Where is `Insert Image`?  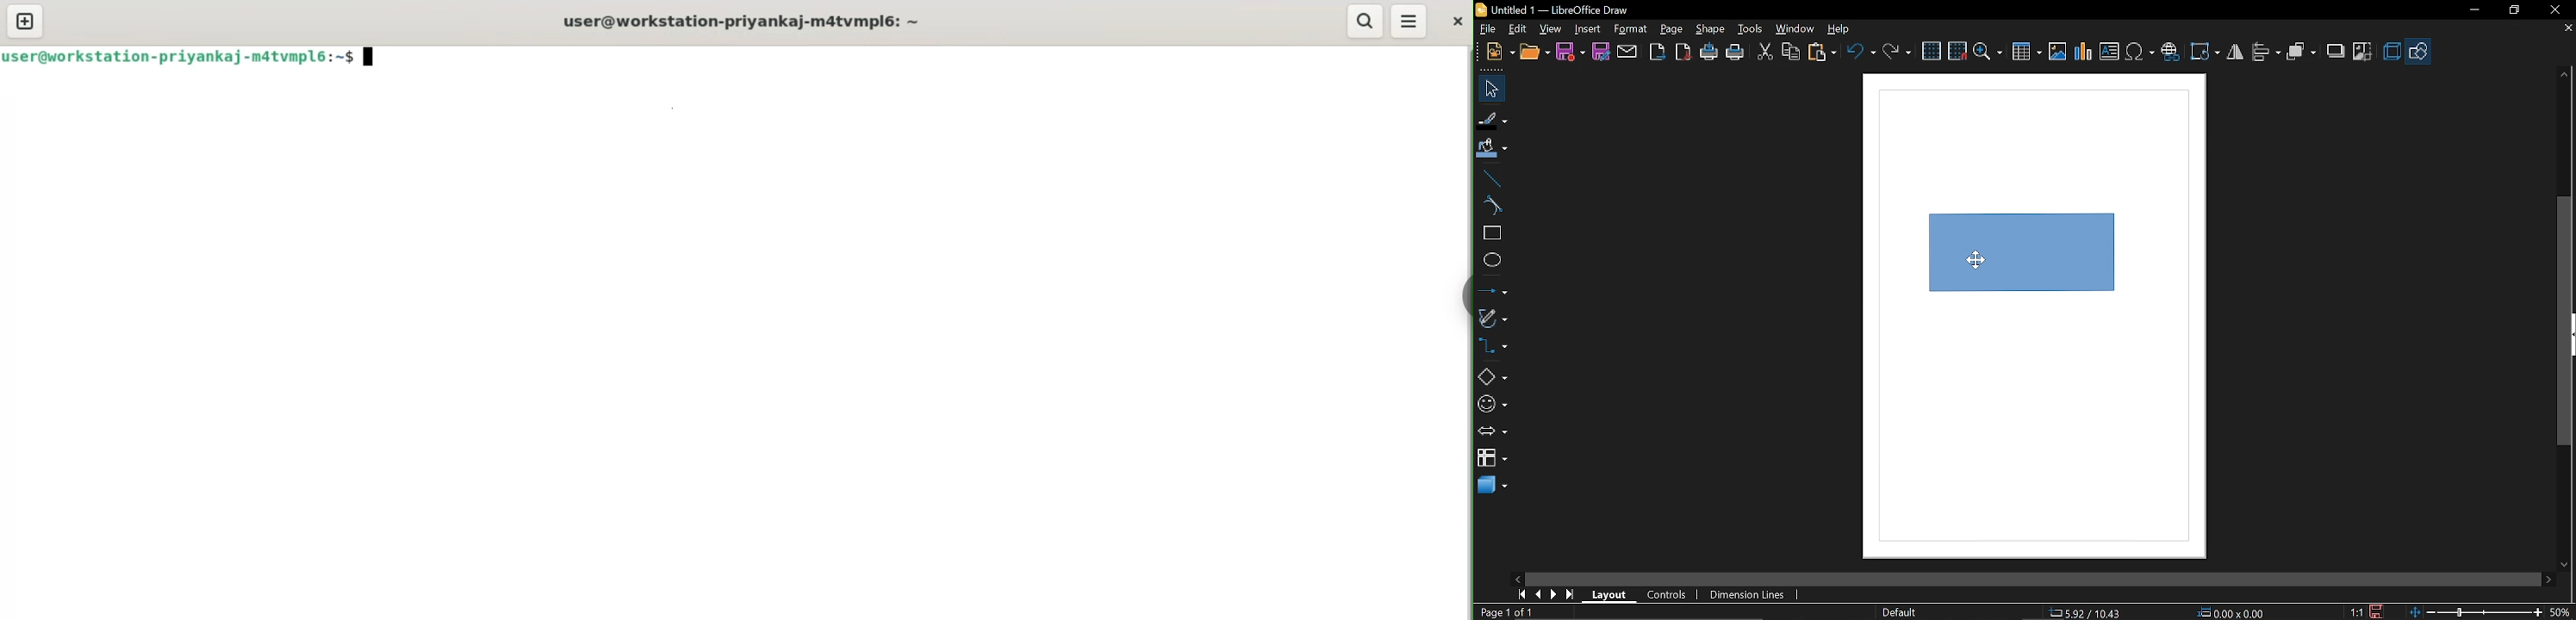
Insert Image is located at coordinates (2056, 53).